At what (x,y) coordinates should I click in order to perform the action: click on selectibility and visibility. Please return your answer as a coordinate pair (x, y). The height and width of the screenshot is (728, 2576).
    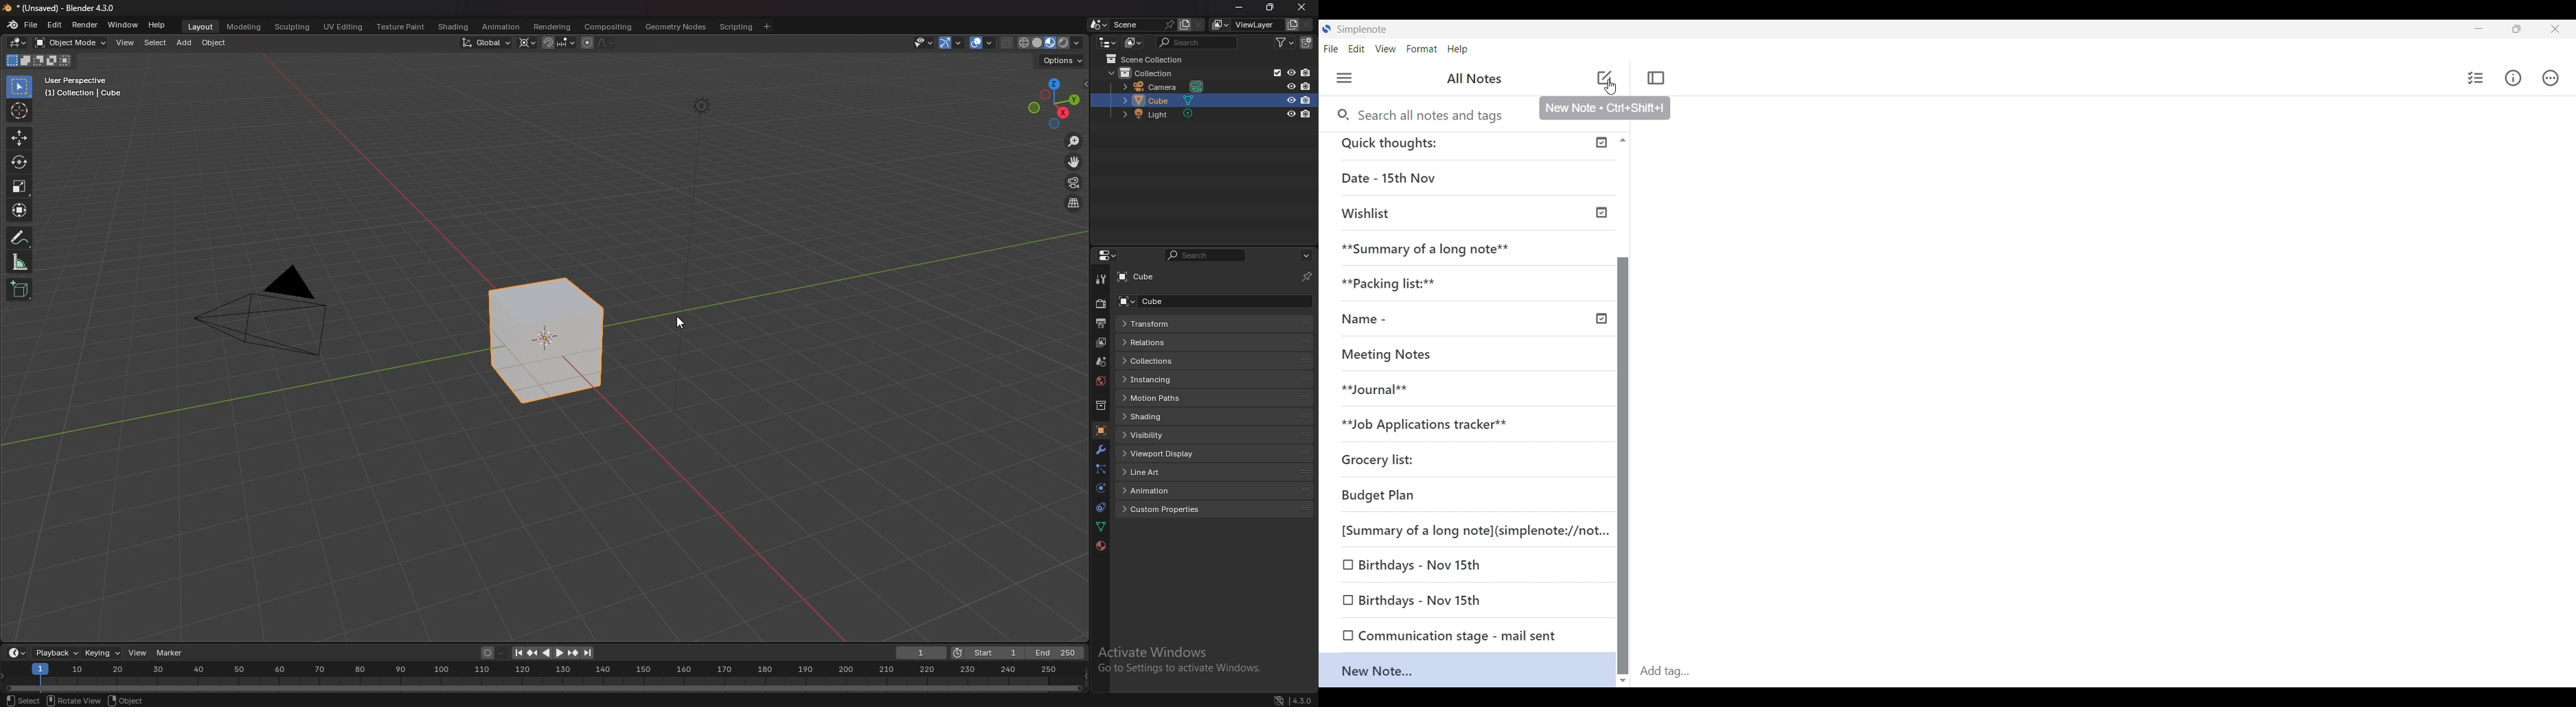
    Looking at the image, I should click on (924, 43).